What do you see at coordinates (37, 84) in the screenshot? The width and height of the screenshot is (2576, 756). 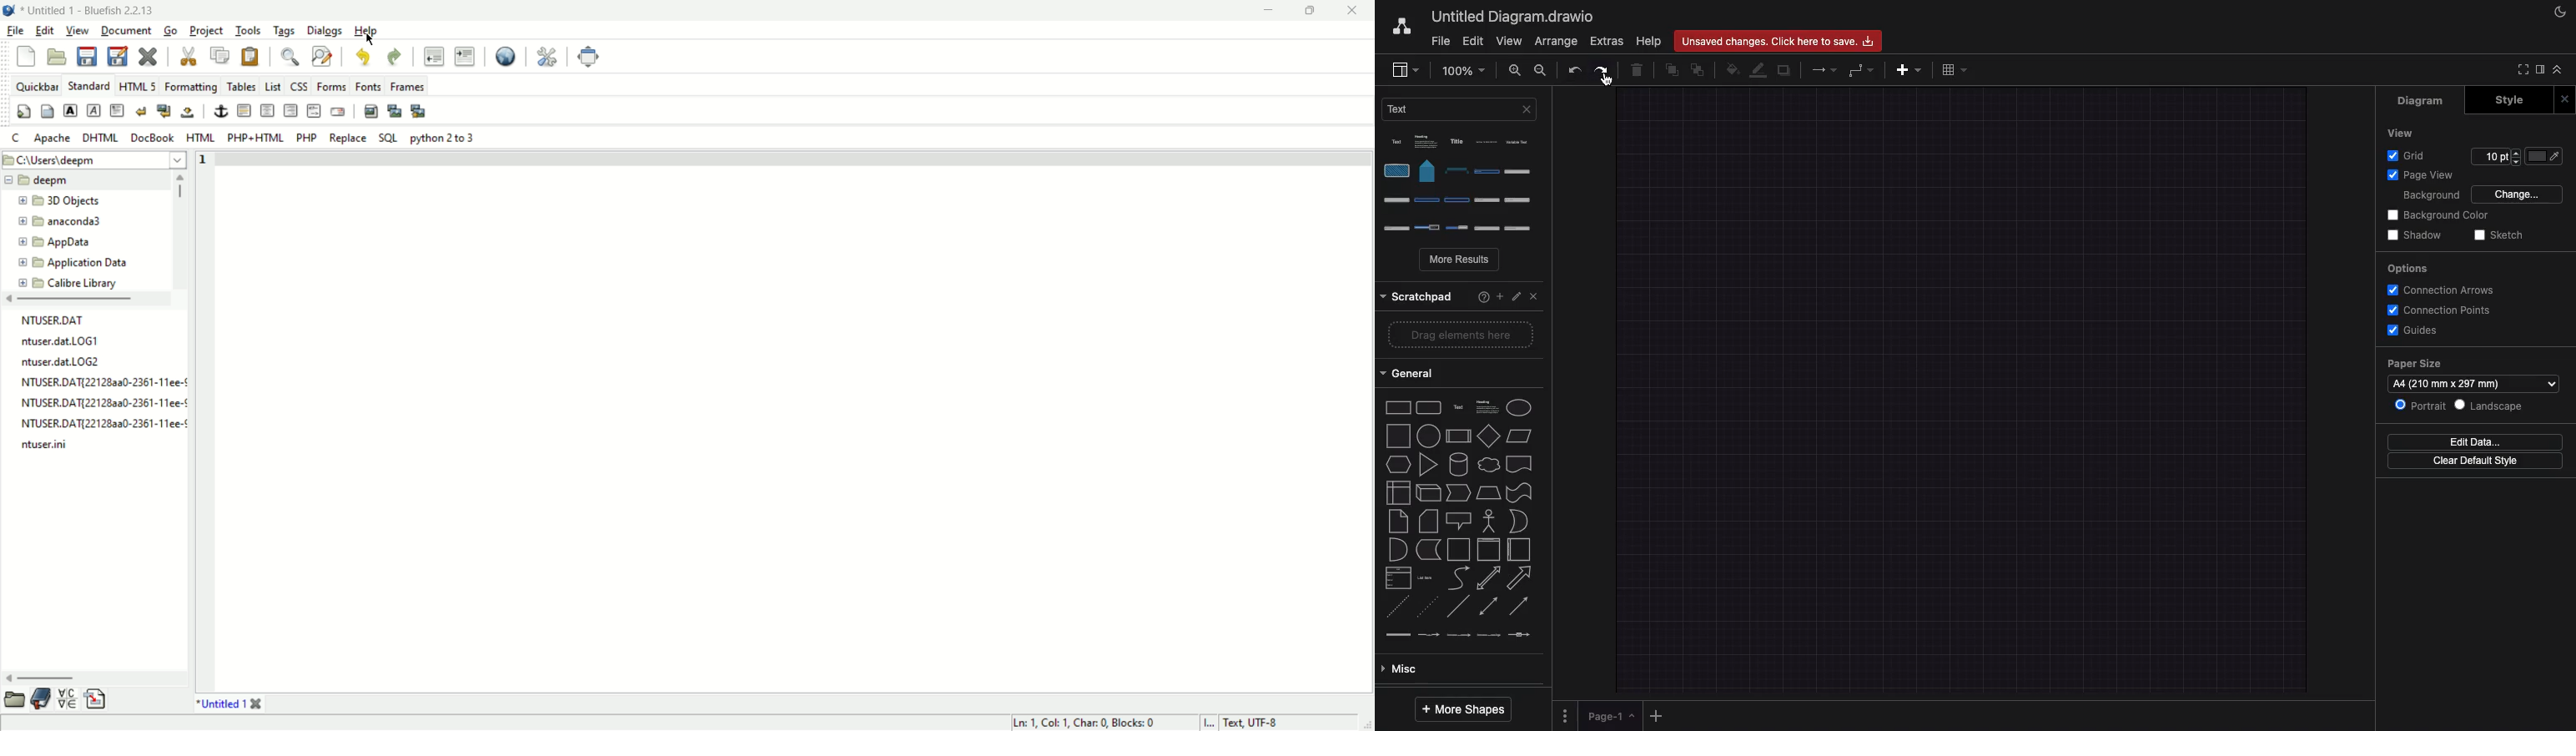 I see `quickbar` at bounding box center [37, 84].